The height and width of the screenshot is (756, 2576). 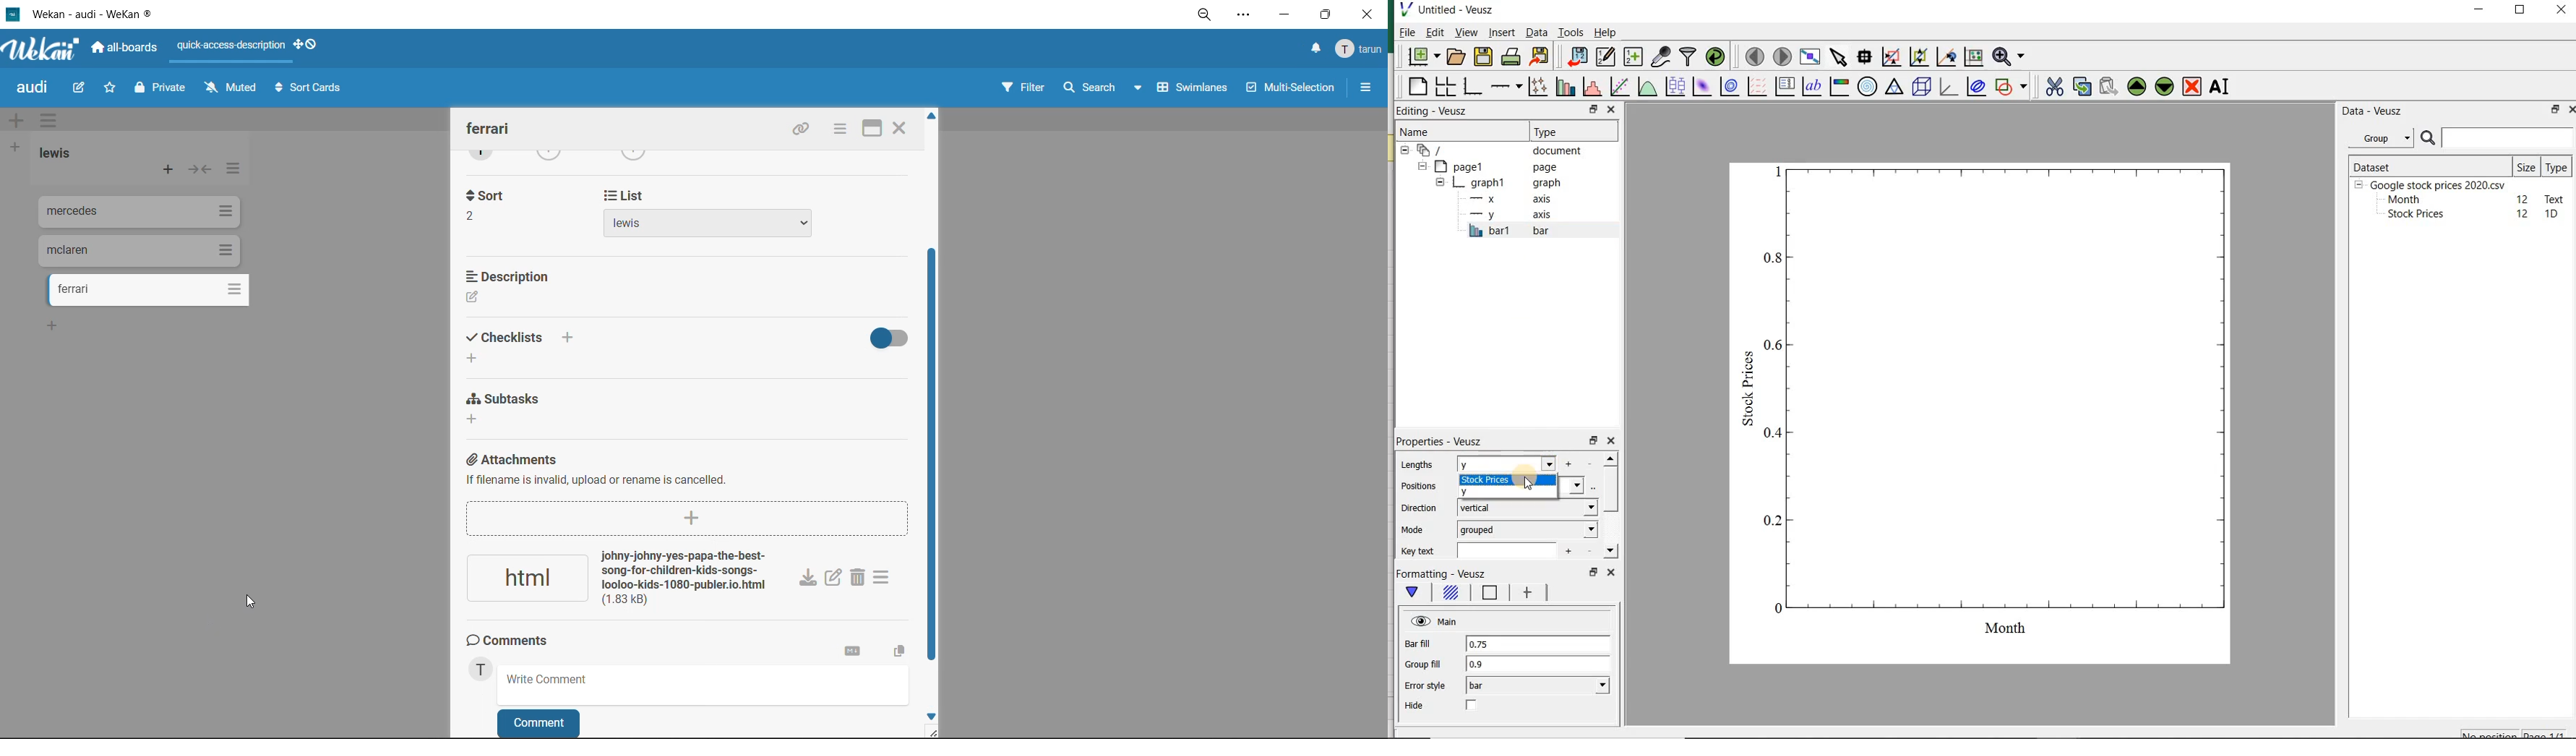 I want to click on text label, so click(x=1812, y=88).